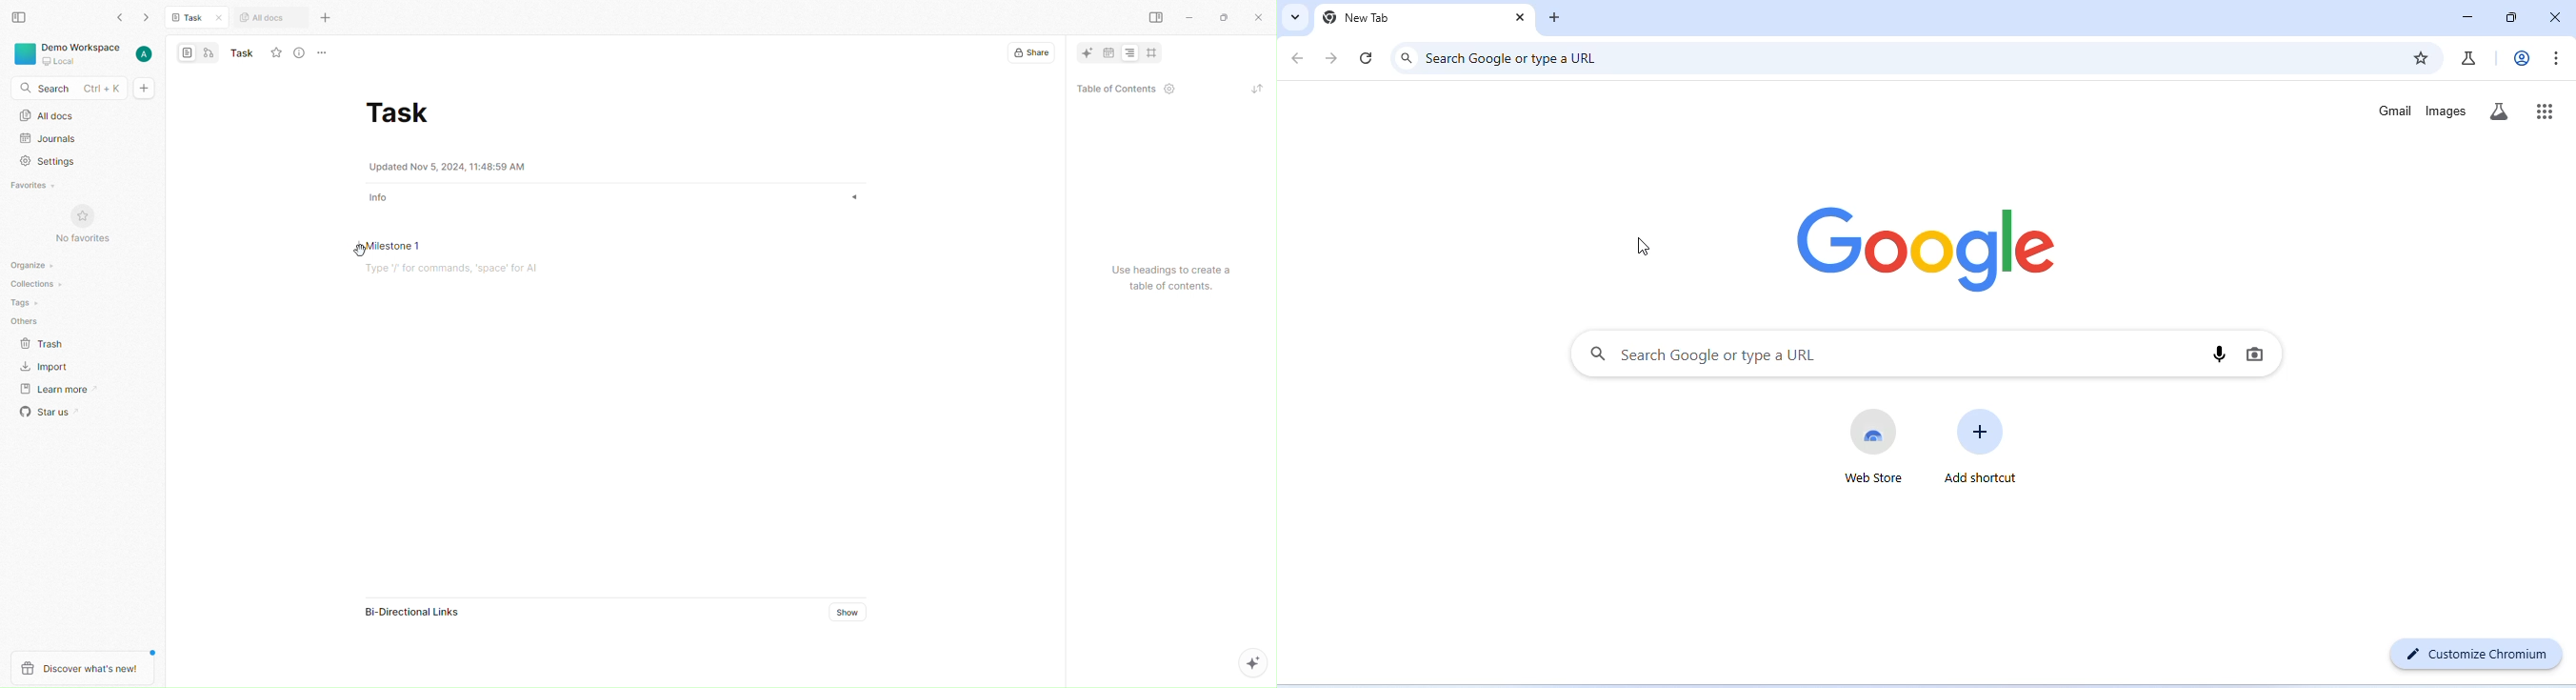 The width and height of the screenshot is (2576, 700). What do you see at coordinates (456, 167) in the screenshot?
I see `Updated Nov 5, 2024, 11:48:59 AM` at bounding box center [456, 167].